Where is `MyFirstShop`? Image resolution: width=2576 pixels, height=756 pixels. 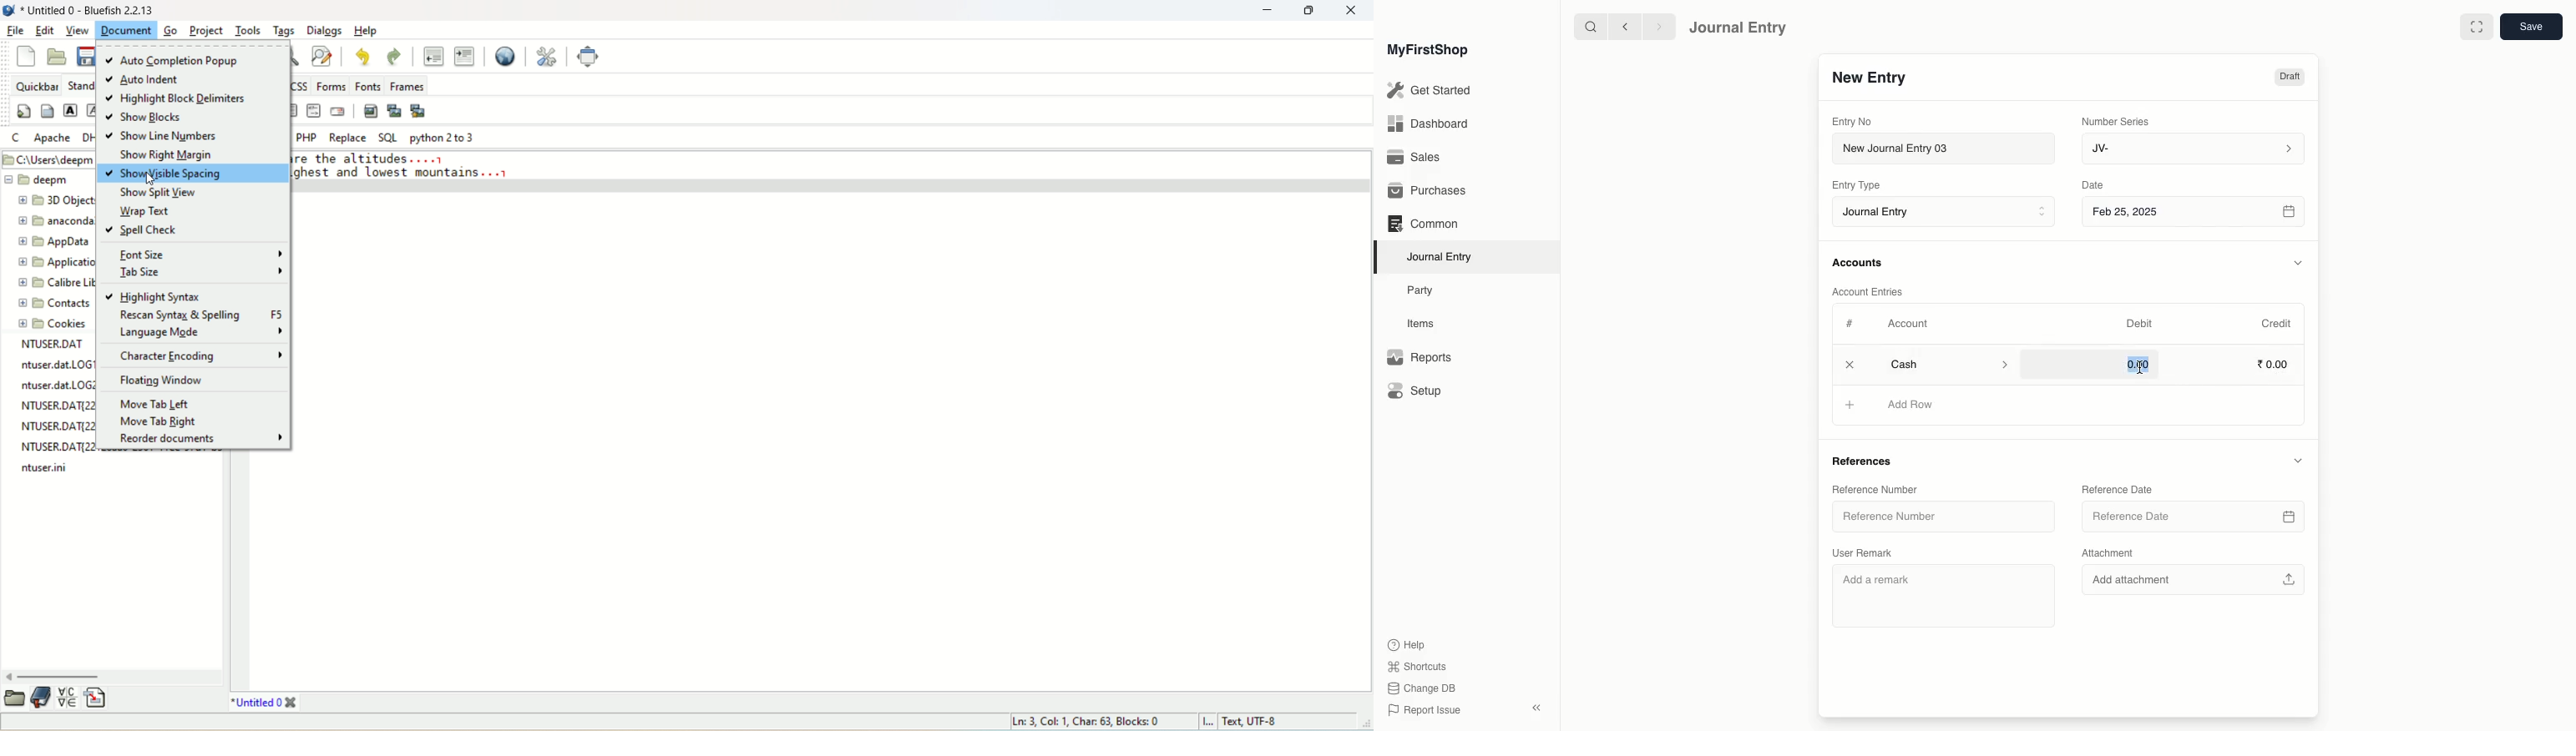
MyFirstShop is located at coordinates (1426, 51).